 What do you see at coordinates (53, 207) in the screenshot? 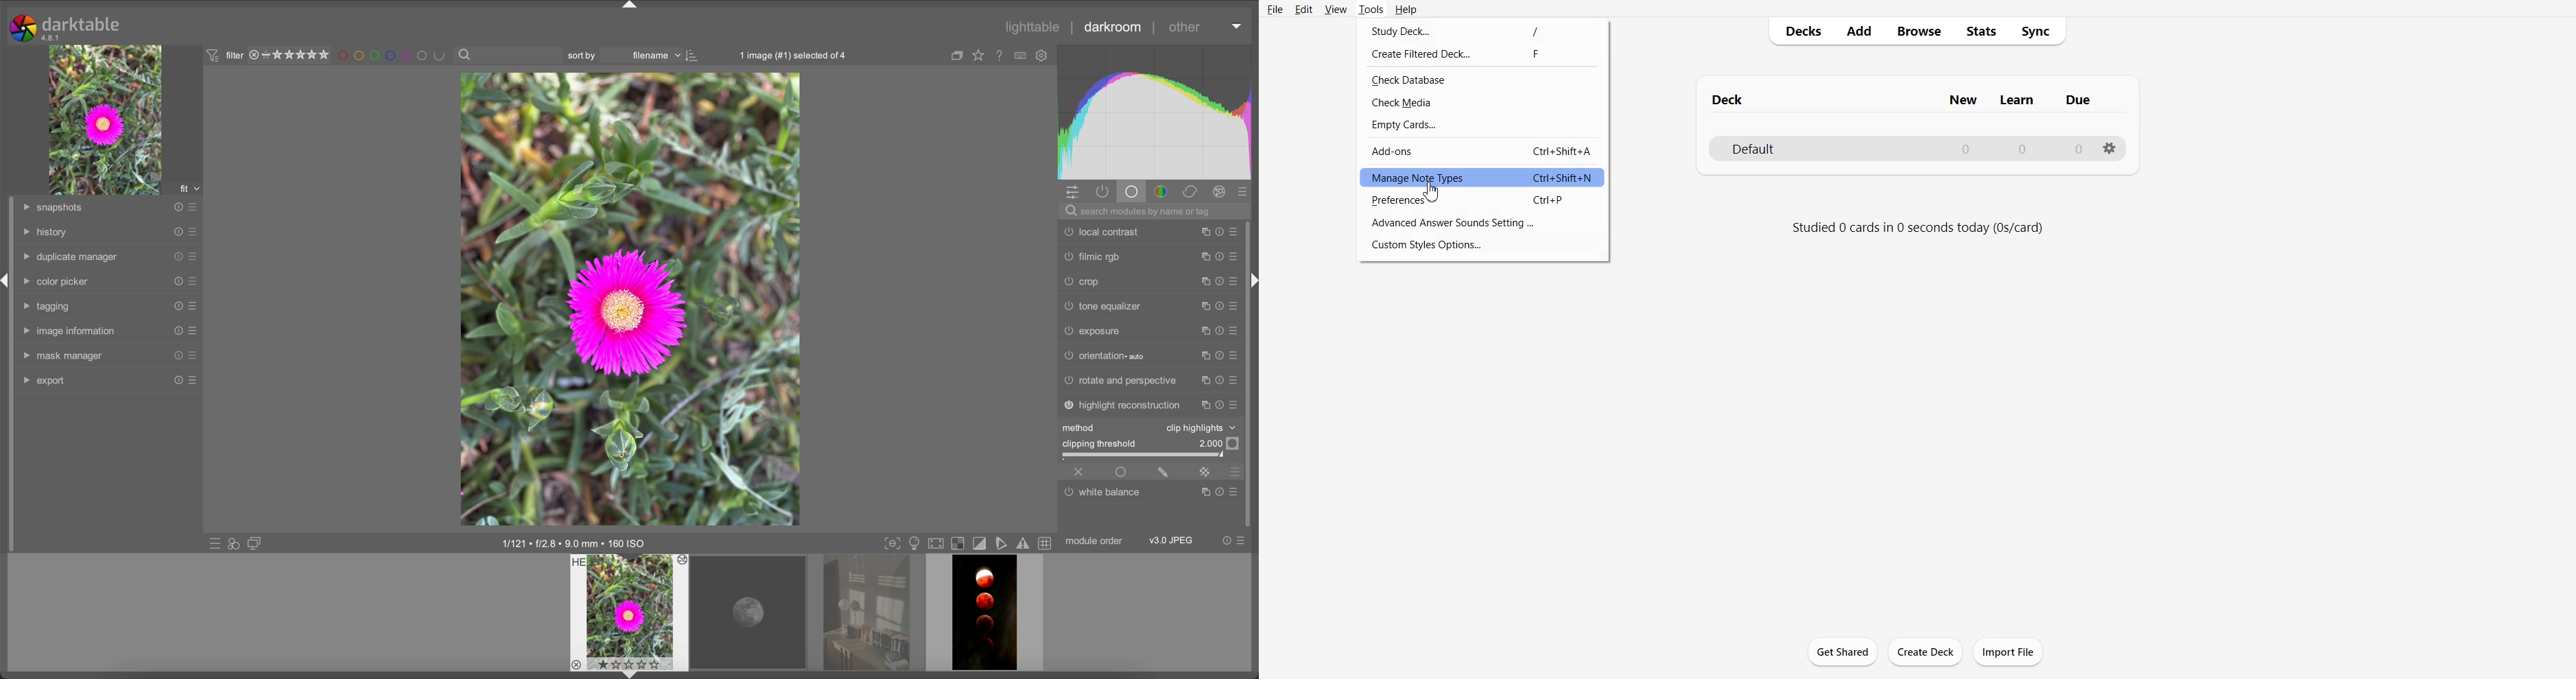
I see `snapshots tab` at bounding box center [53, 207].